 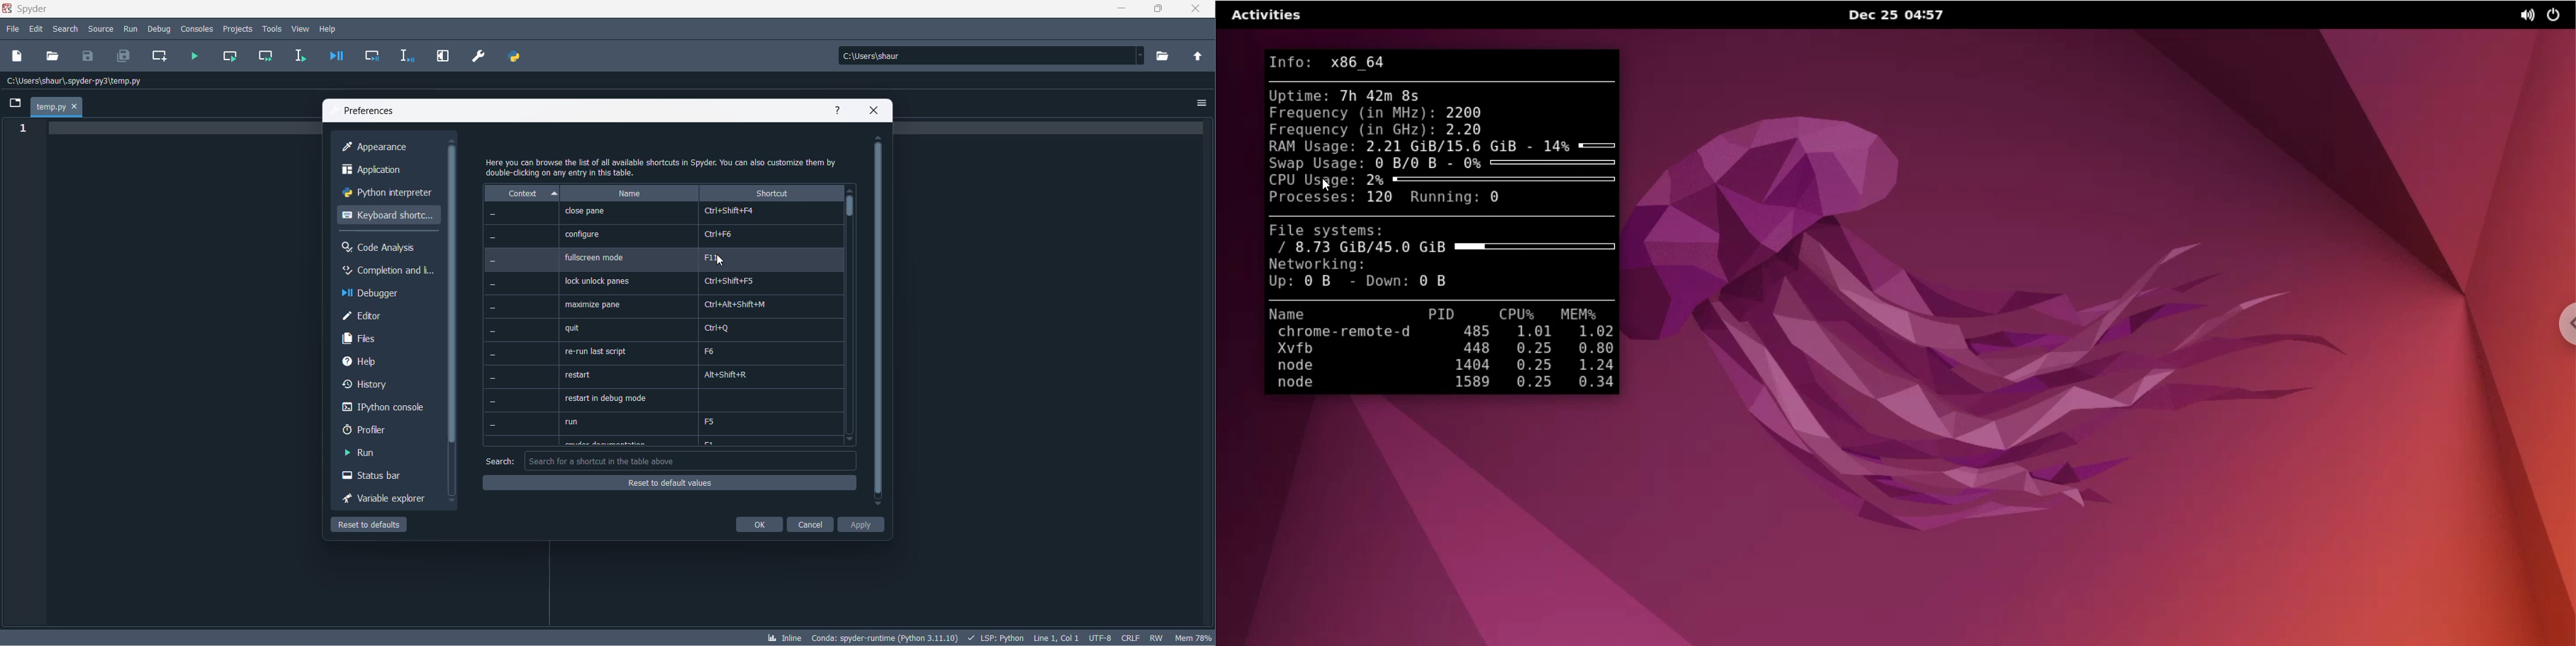 What do you see at coordinates (594, 352) in the screenshot?
I see `re-run last script` at bounding box center [594, 352].